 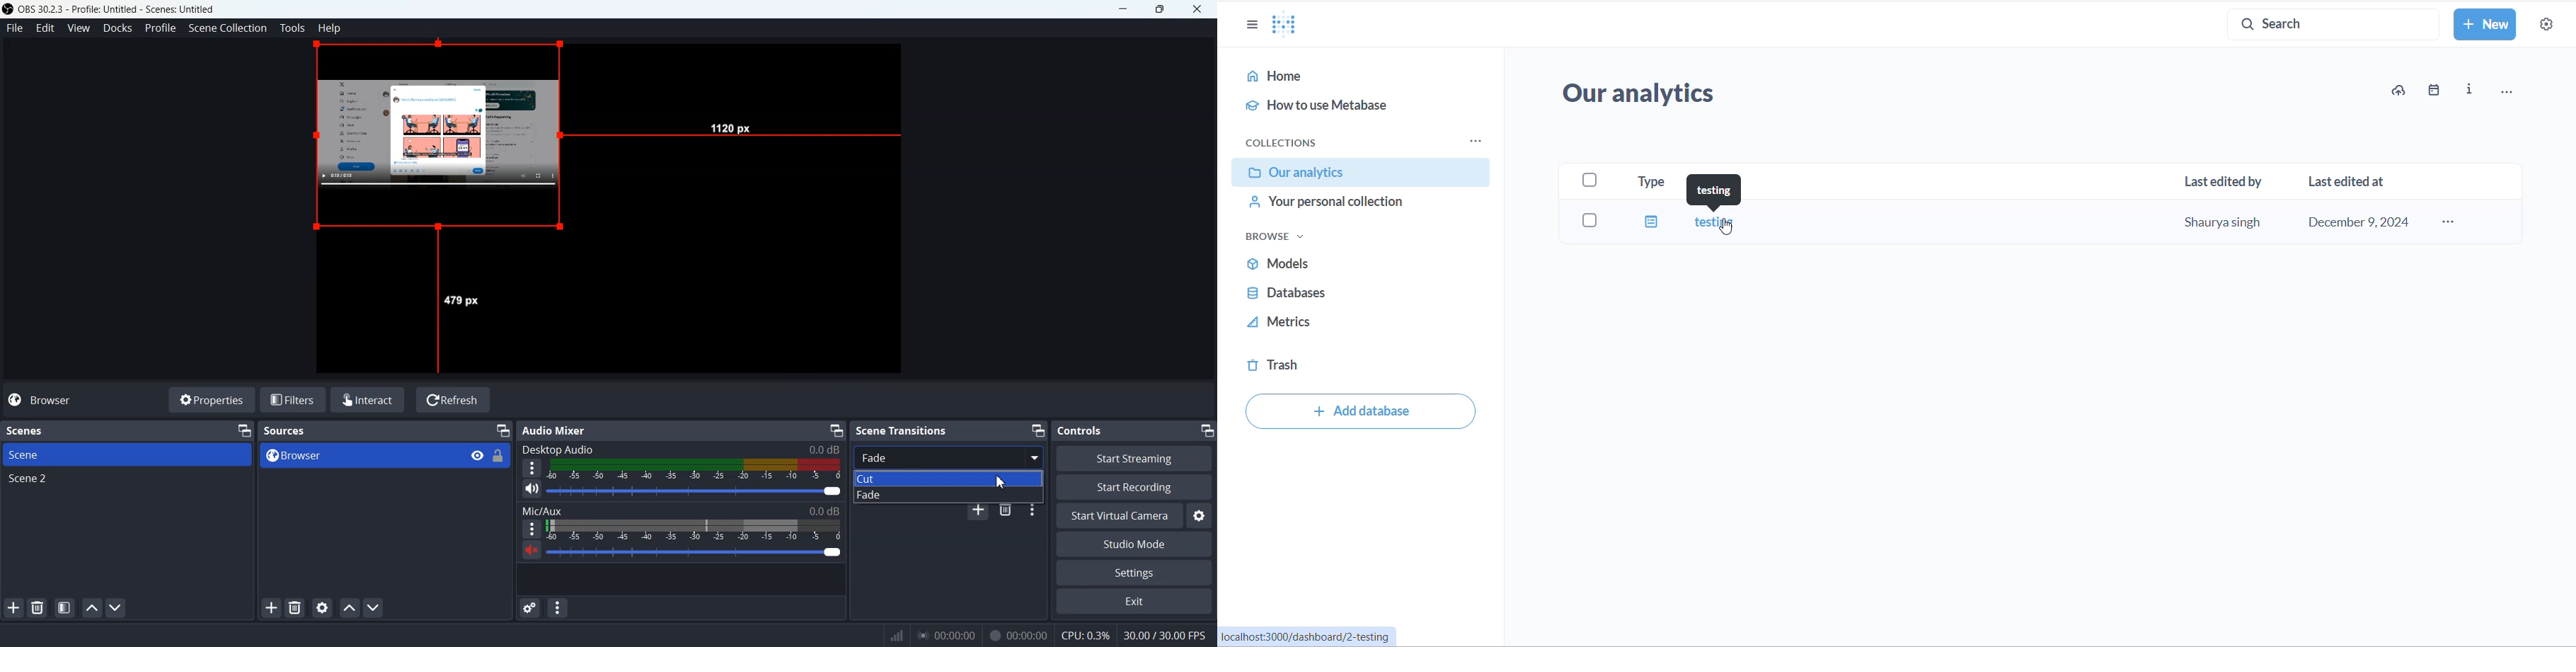 What do you see at coordinates (285, 431) in the screenshot?
I see `Text` at bounding box center [285, 431].